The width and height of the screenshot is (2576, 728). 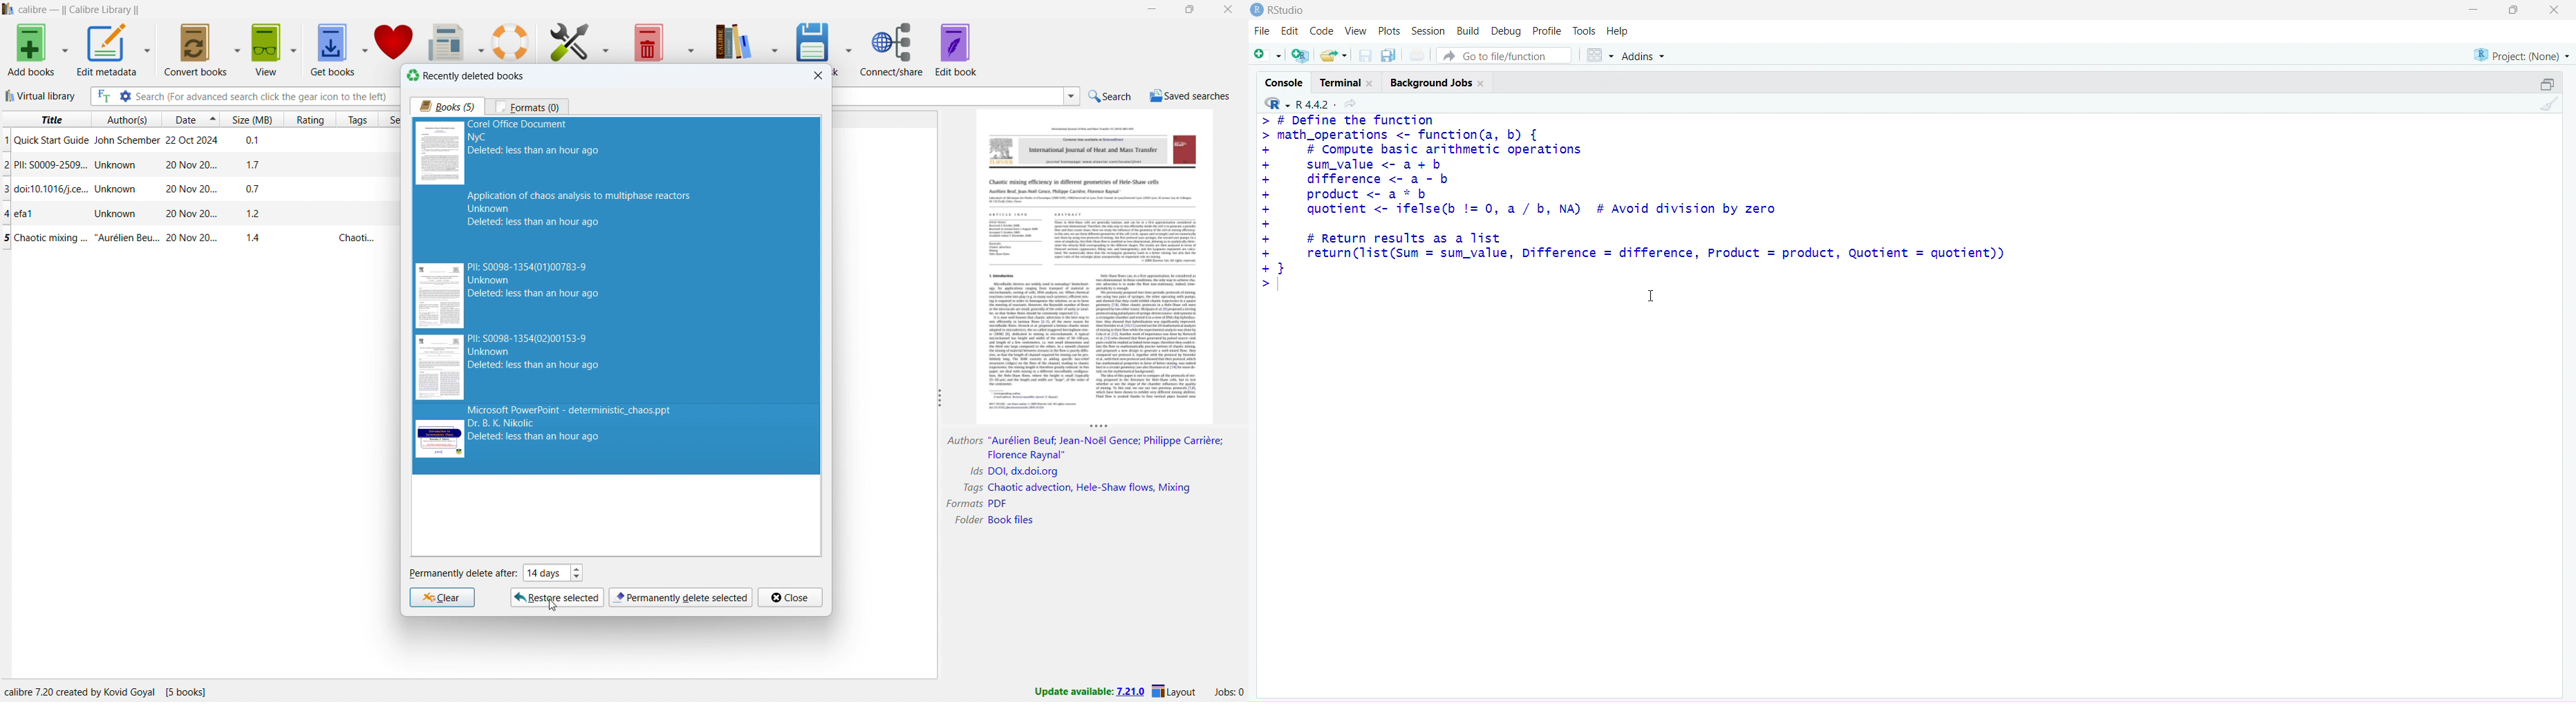 I want to click on saved searches menu, so click(x=1190, y=96).